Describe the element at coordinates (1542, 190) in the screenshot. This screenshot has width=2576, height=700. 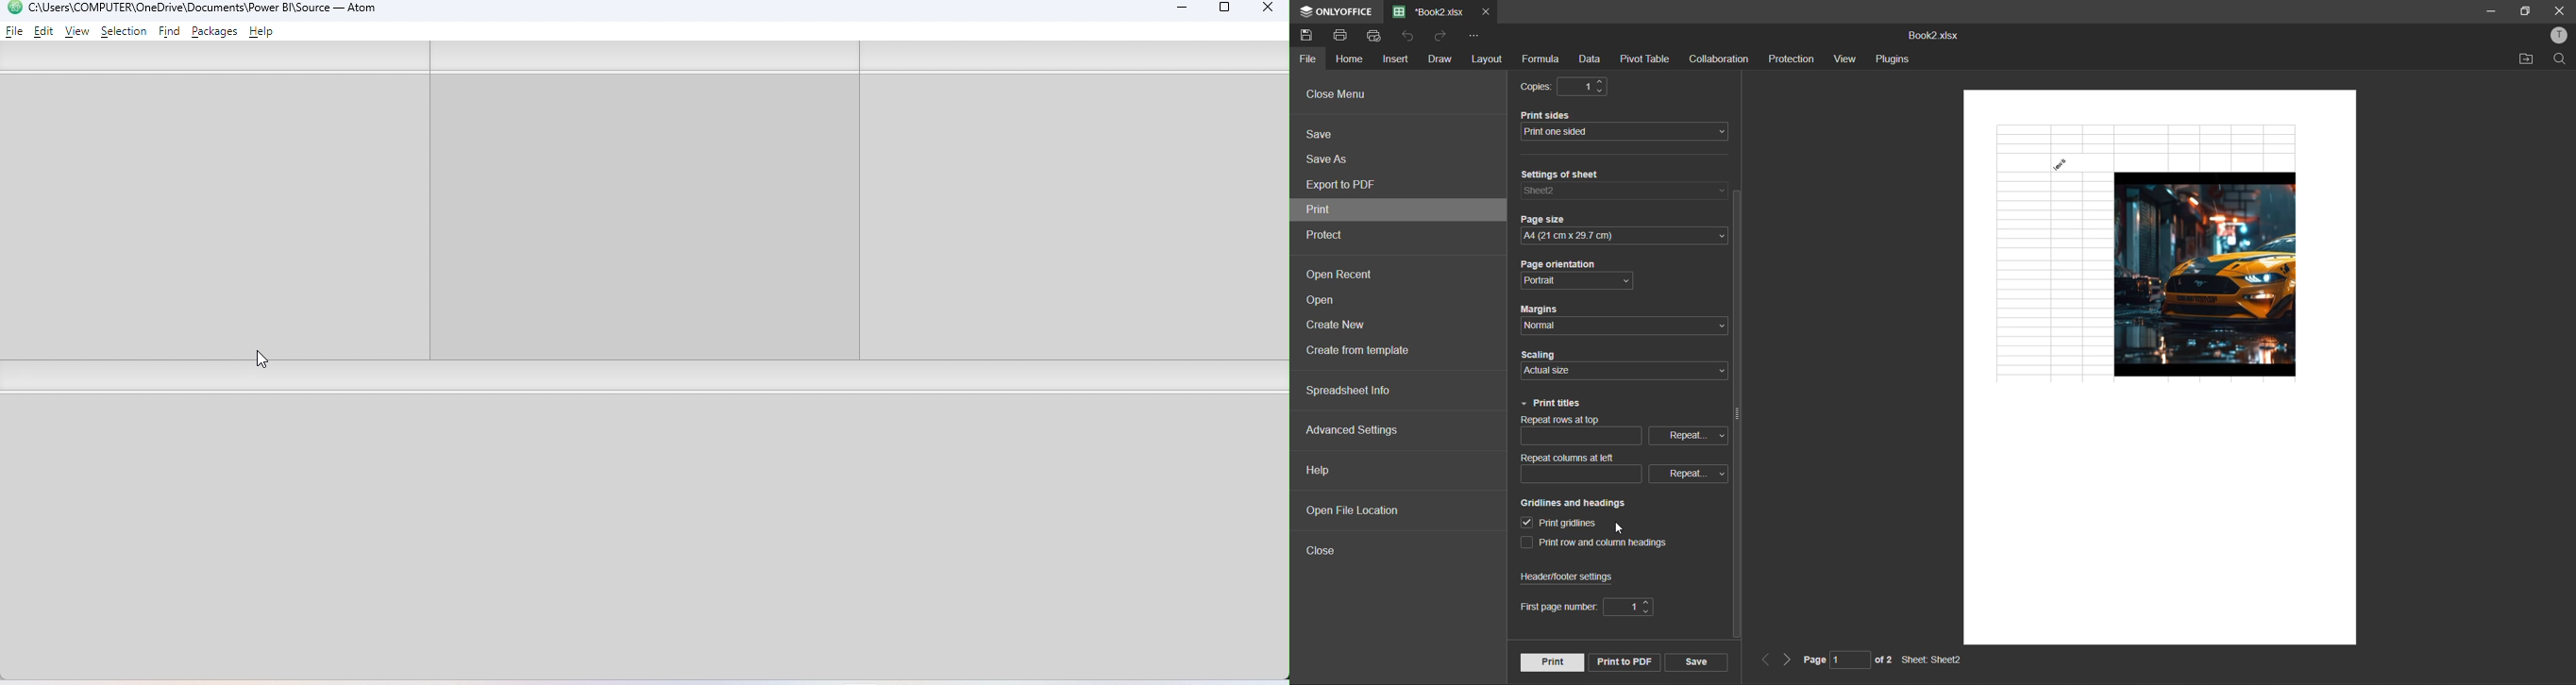
I see `sheet 2` at that location.